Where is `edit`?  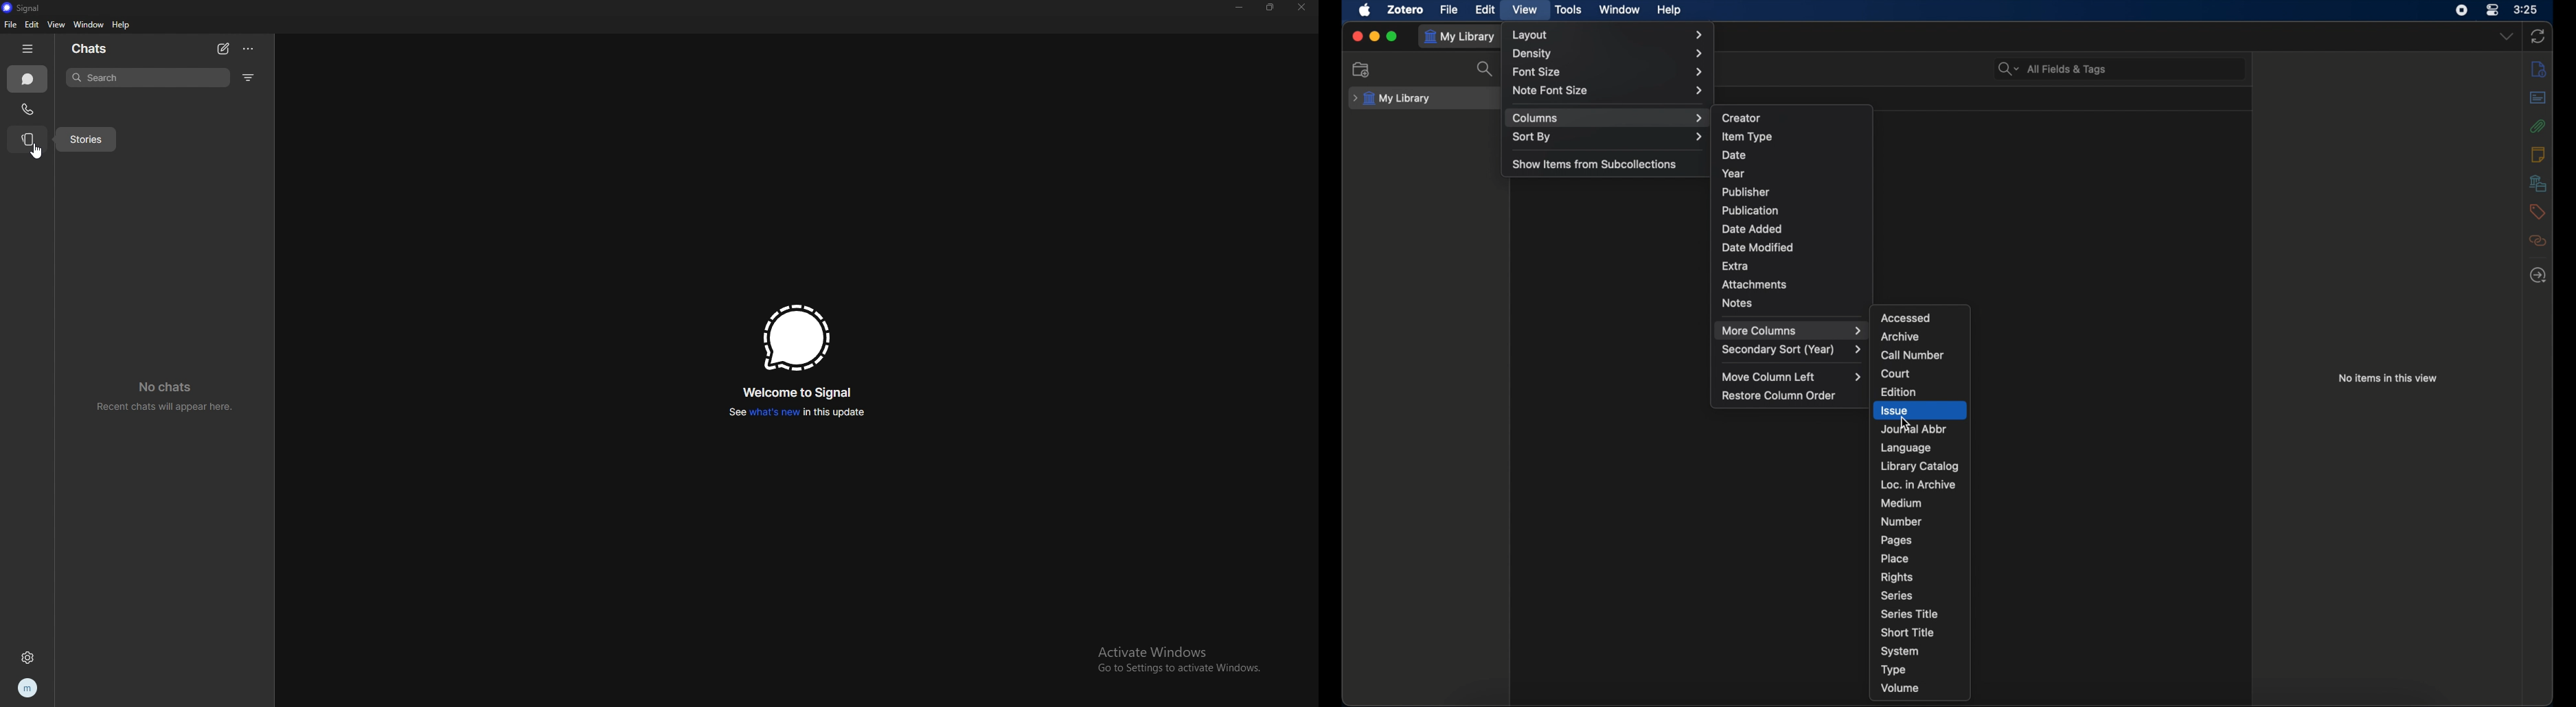 edit is located at coordinates (1485, 9).